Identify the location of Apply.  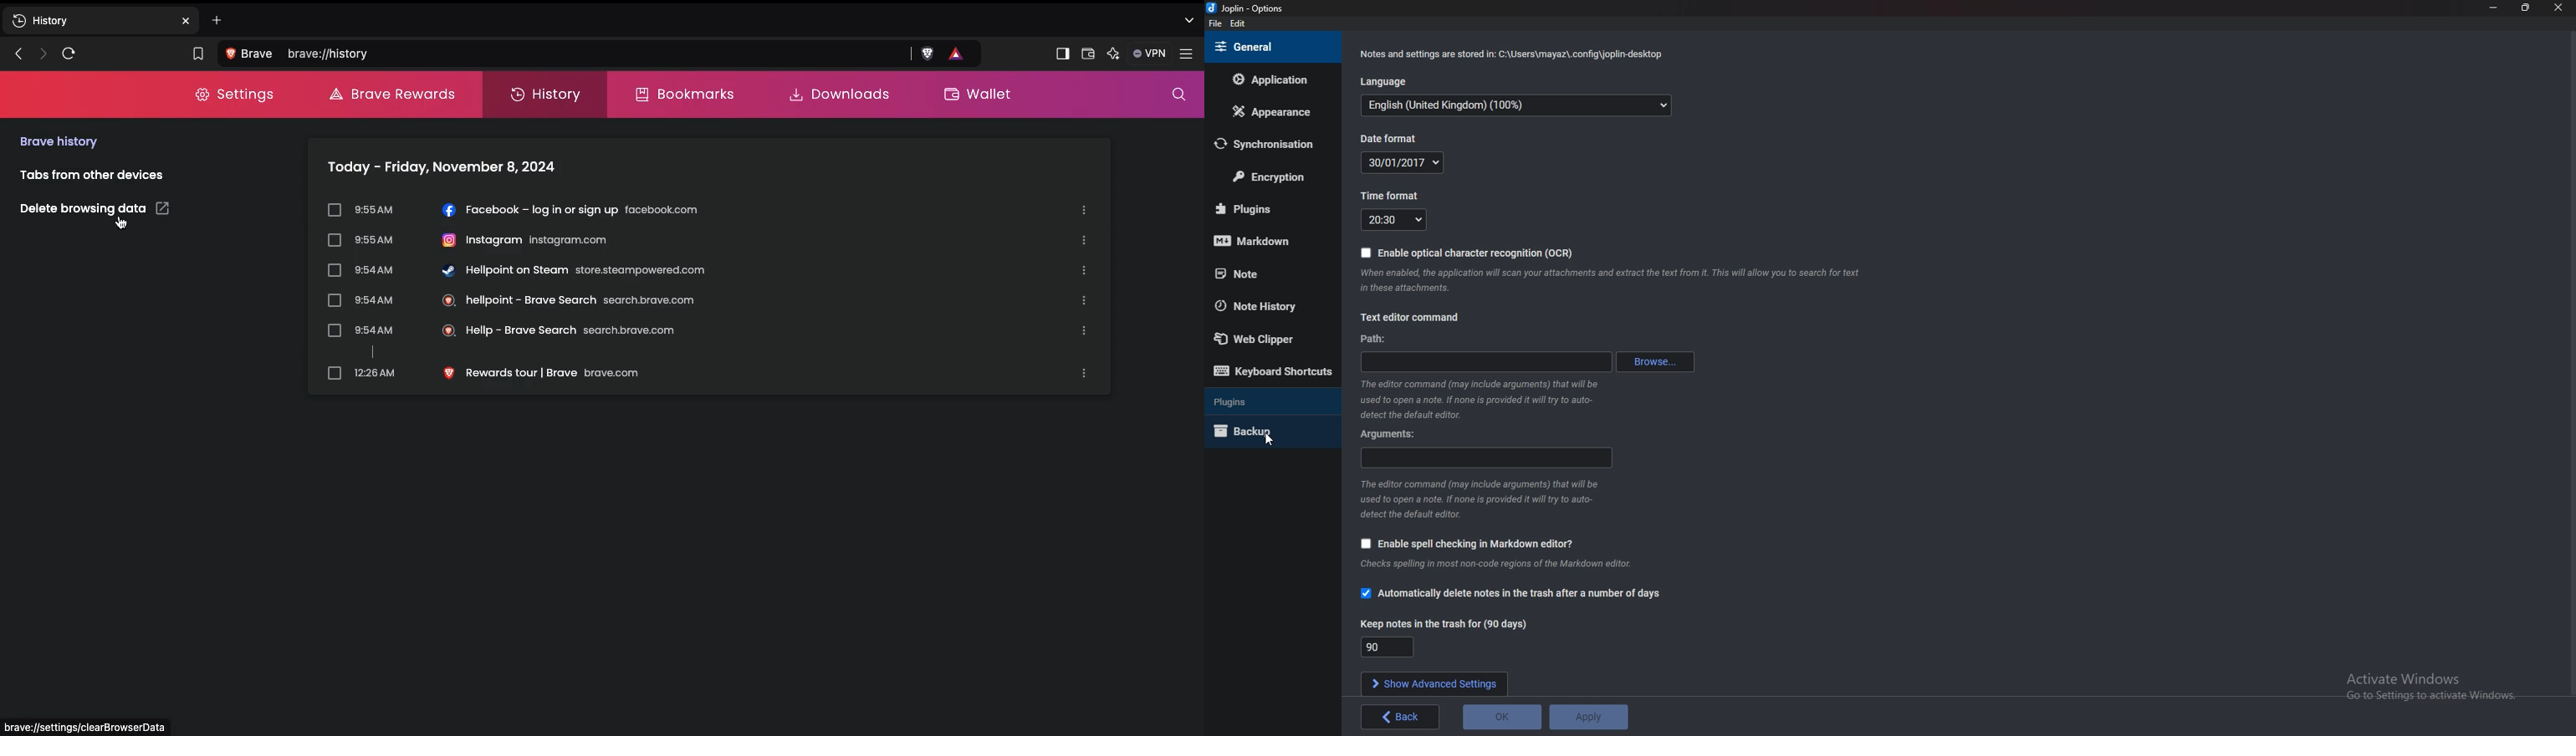
(1587, 715).